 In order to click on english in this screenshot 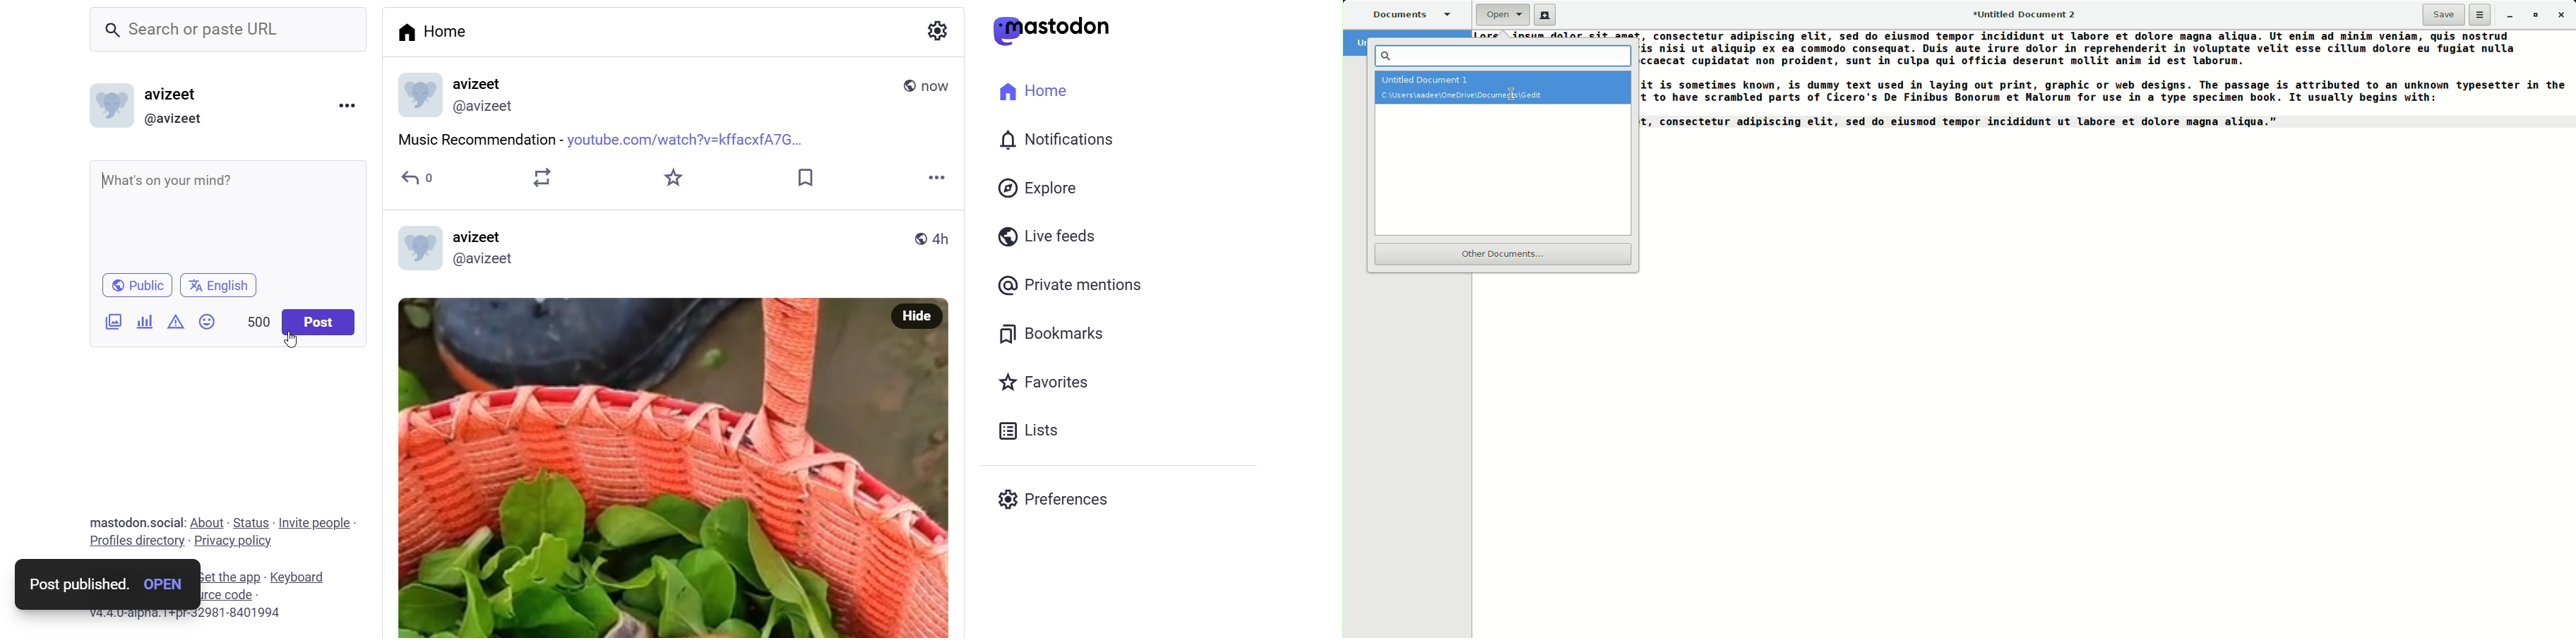, I will do `click(219, 284)`.